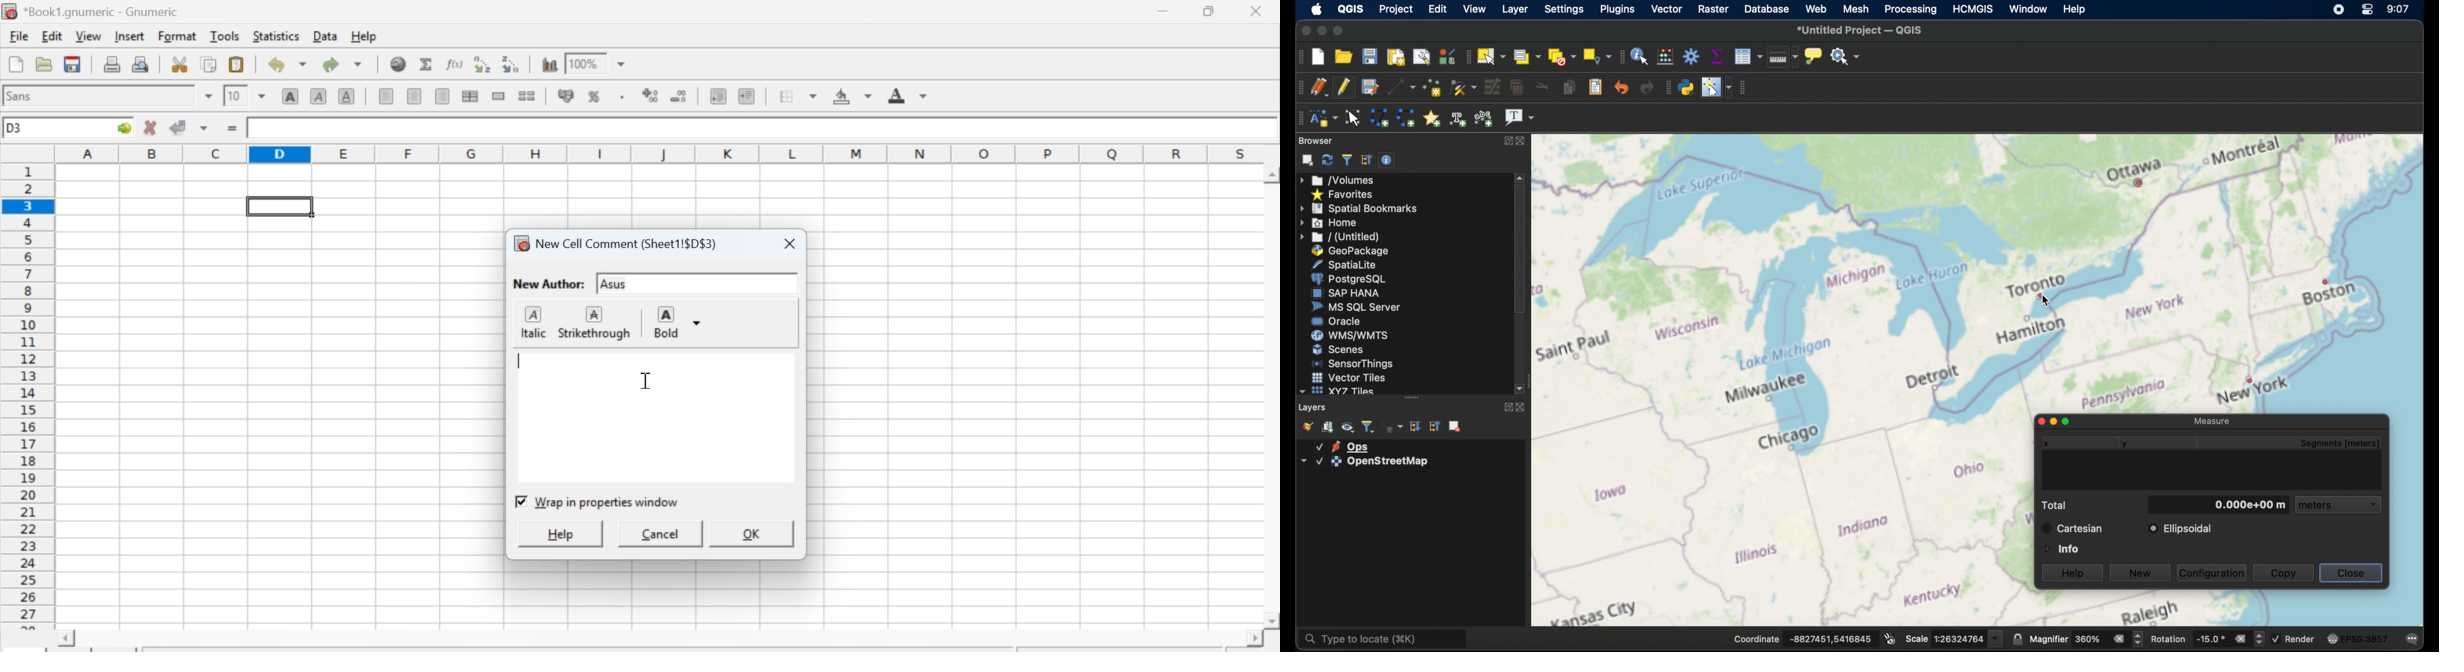  I want to click on undo, so click(1622, 88).